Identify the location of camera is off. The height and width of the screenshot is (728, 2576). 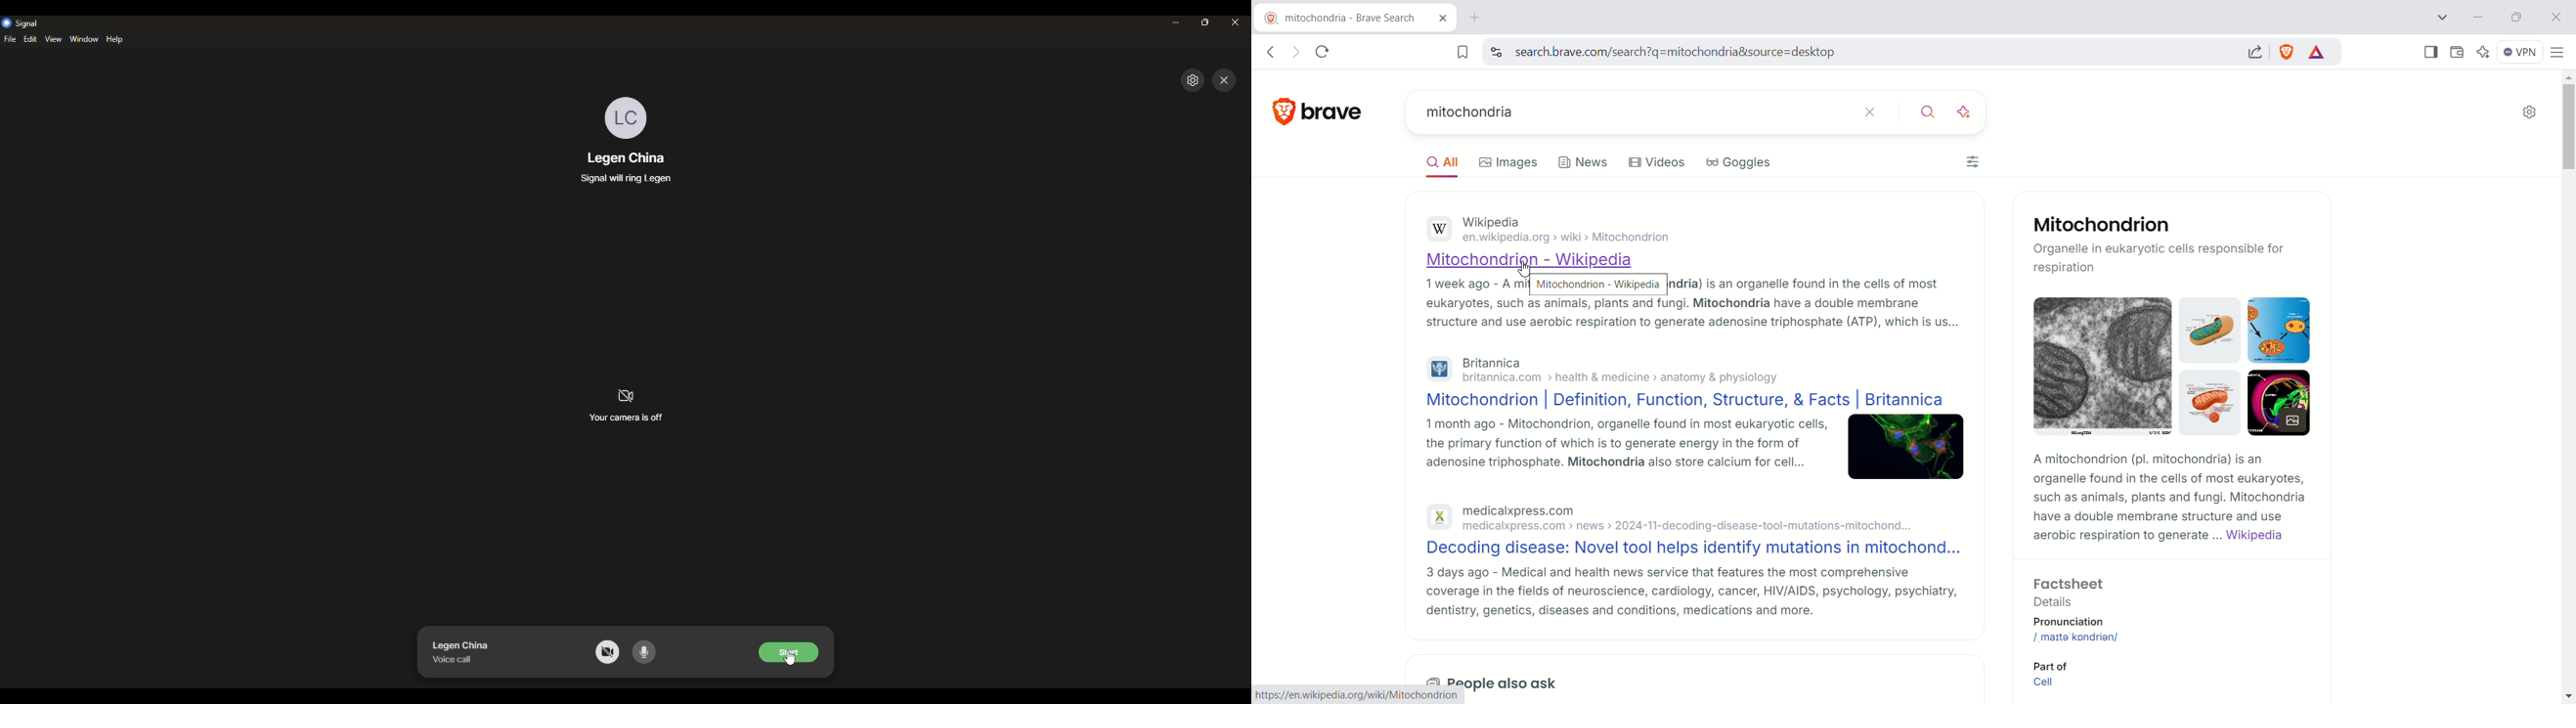
(629, 409).